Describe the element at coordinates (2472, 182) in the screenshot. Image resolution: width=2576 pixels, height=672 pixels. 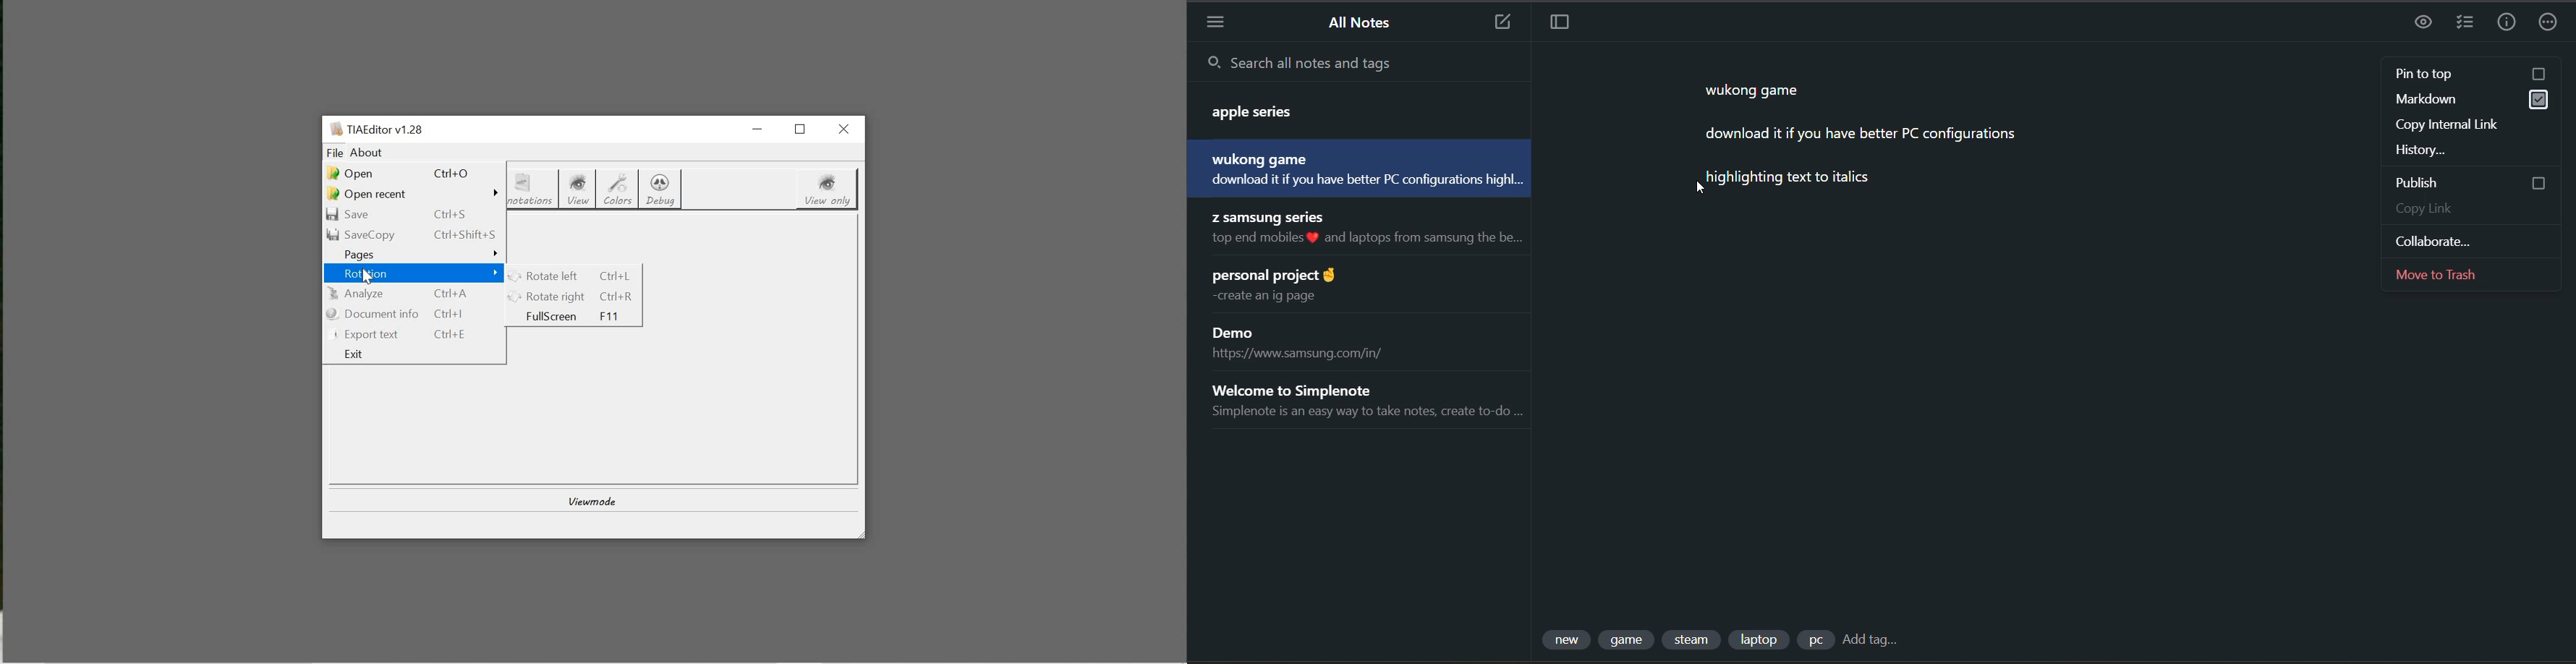
I see `publish` at that location.